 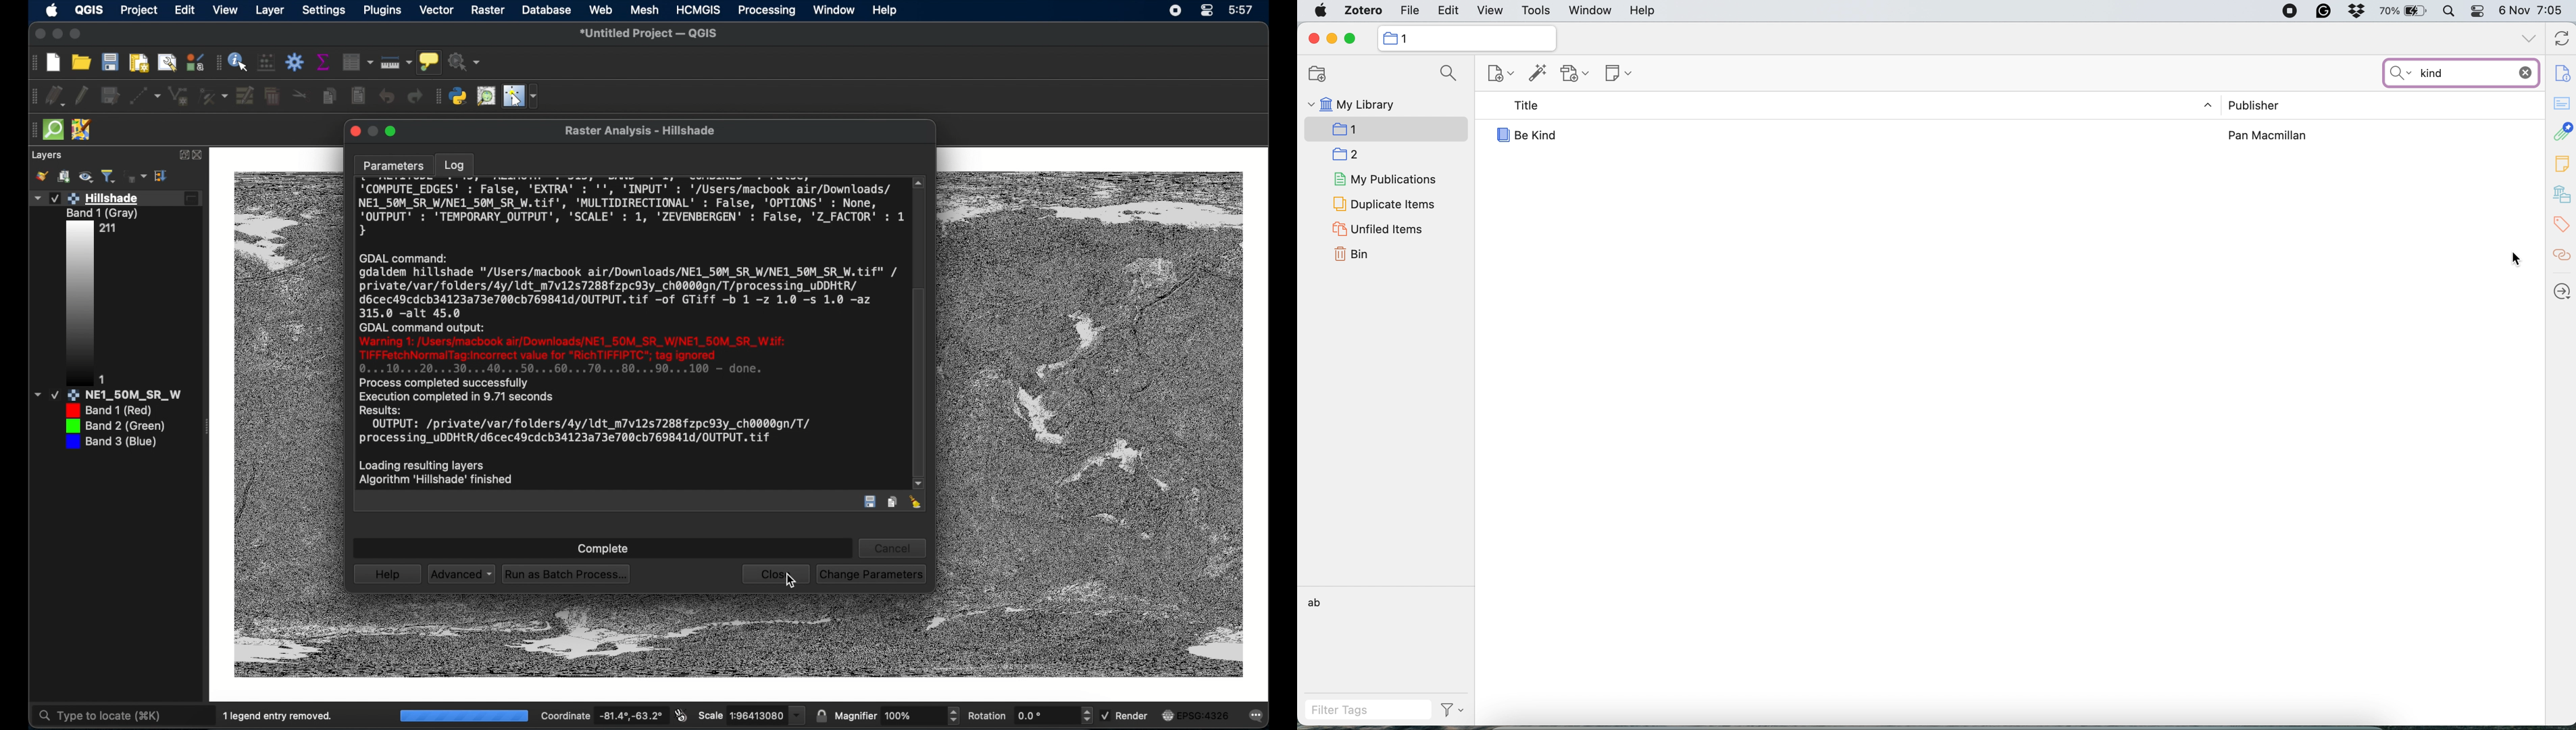 I want to click on help, so click(x=886, y=11).